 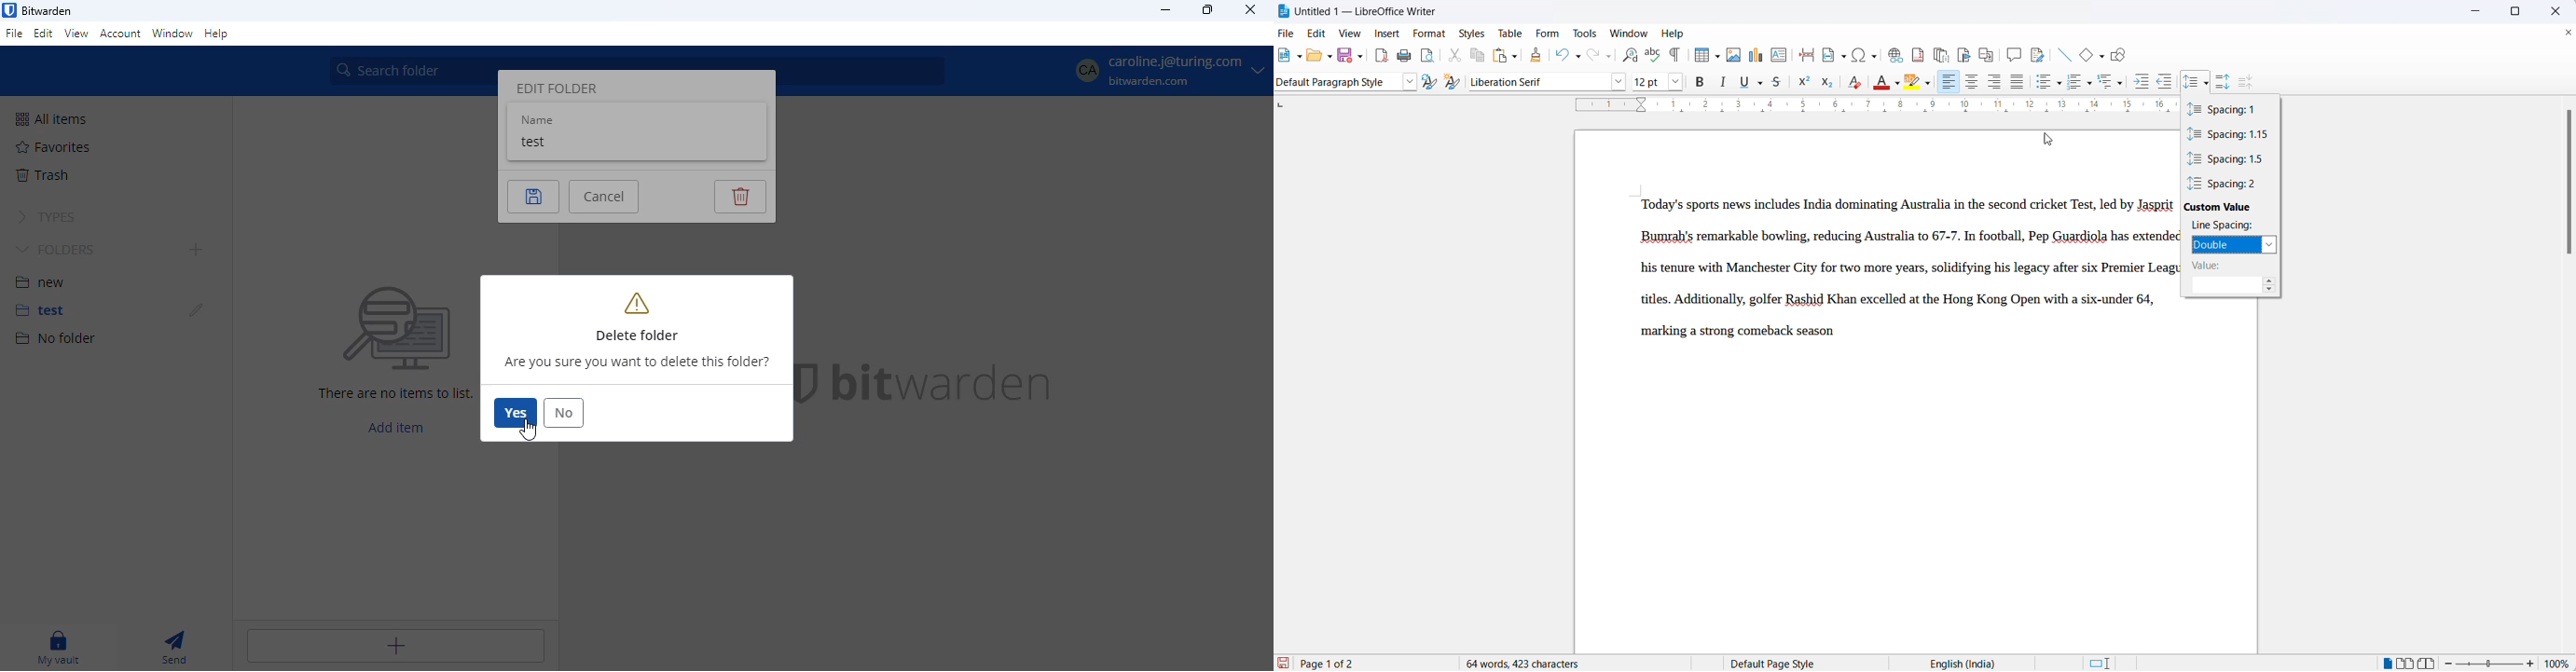 I want to click on decrease zoom, so click(x=2451, y=663).